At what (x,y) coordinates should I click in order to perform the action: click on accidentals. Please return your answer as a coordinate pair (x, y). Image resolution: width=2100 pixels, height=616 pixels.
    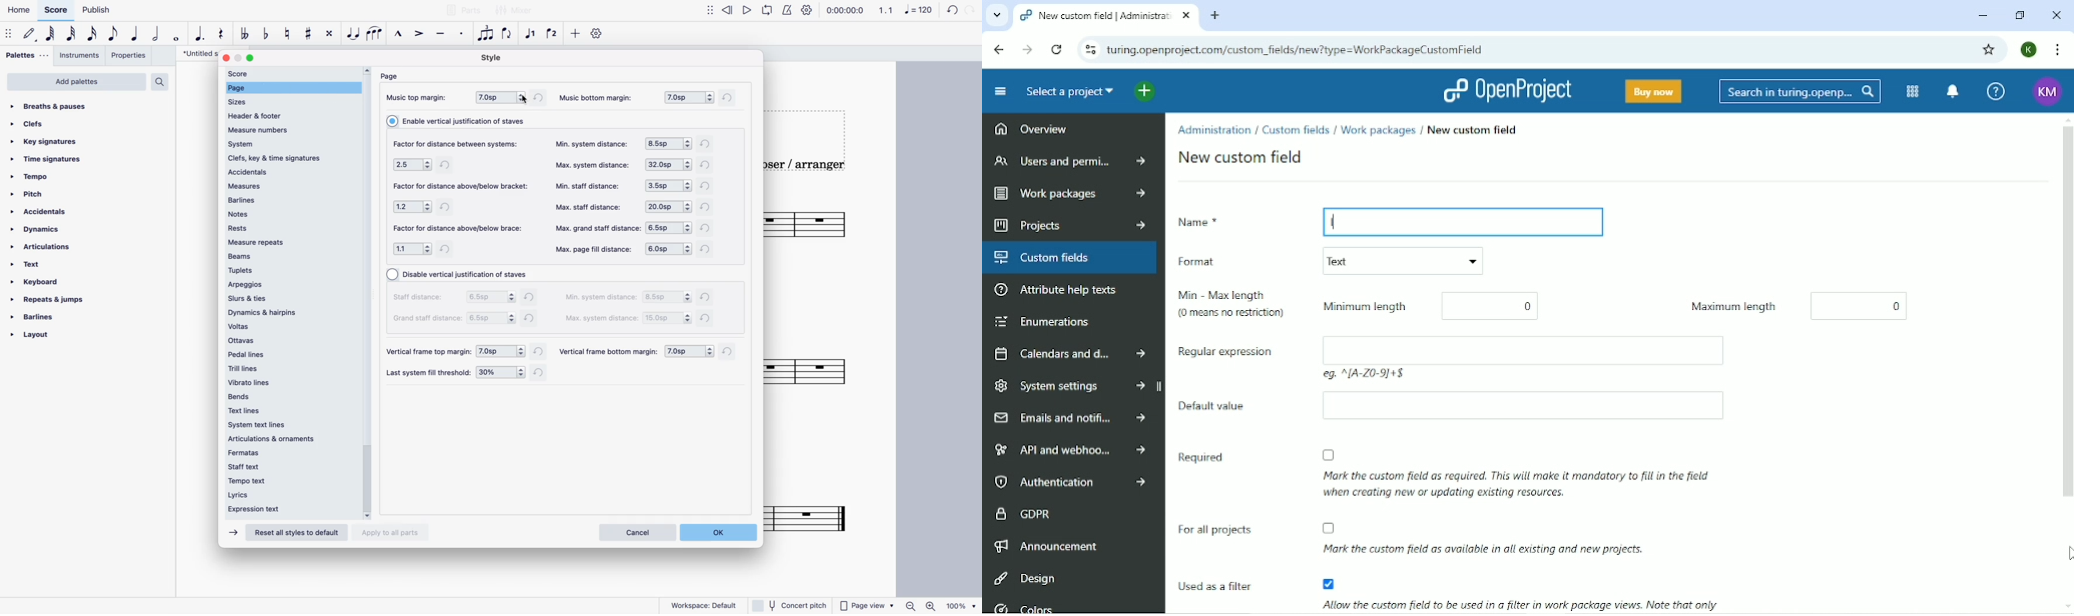
    Looking at the image, I should click on (39, 212).